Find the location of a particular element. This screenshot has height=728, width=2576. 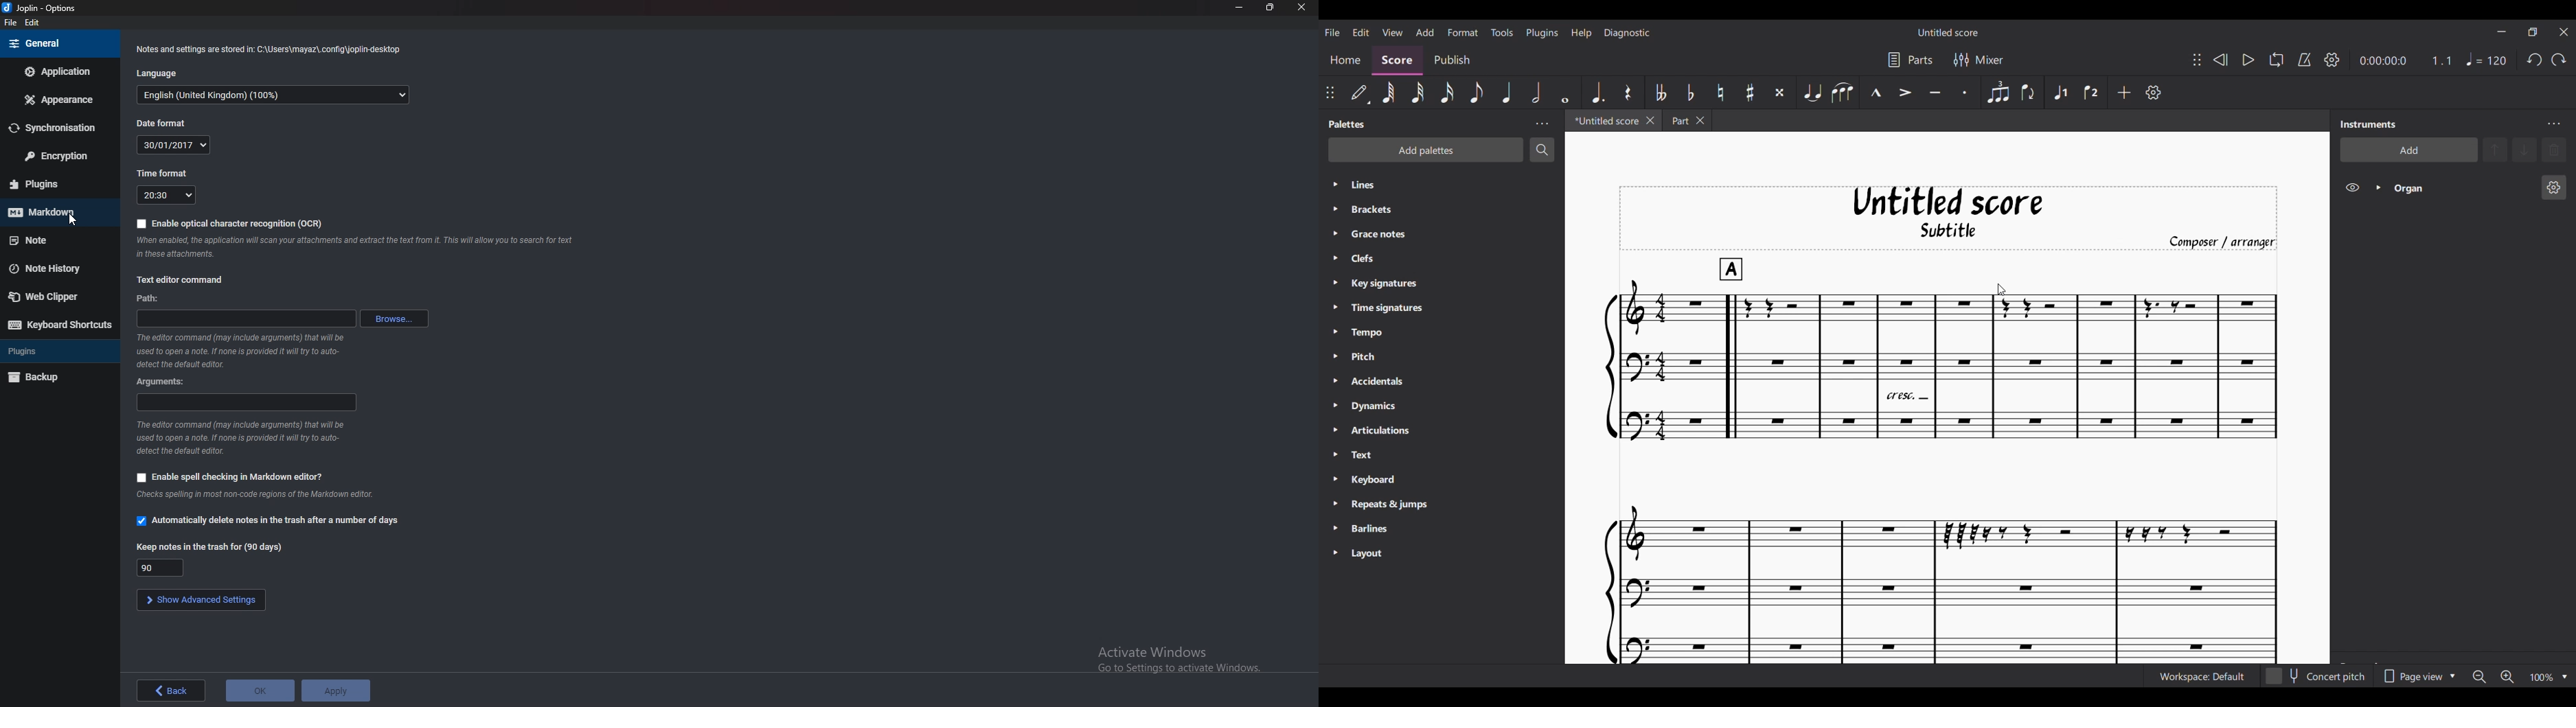

Automatically delete notes in the trash after a number of days is located at coordinates (269, 522).